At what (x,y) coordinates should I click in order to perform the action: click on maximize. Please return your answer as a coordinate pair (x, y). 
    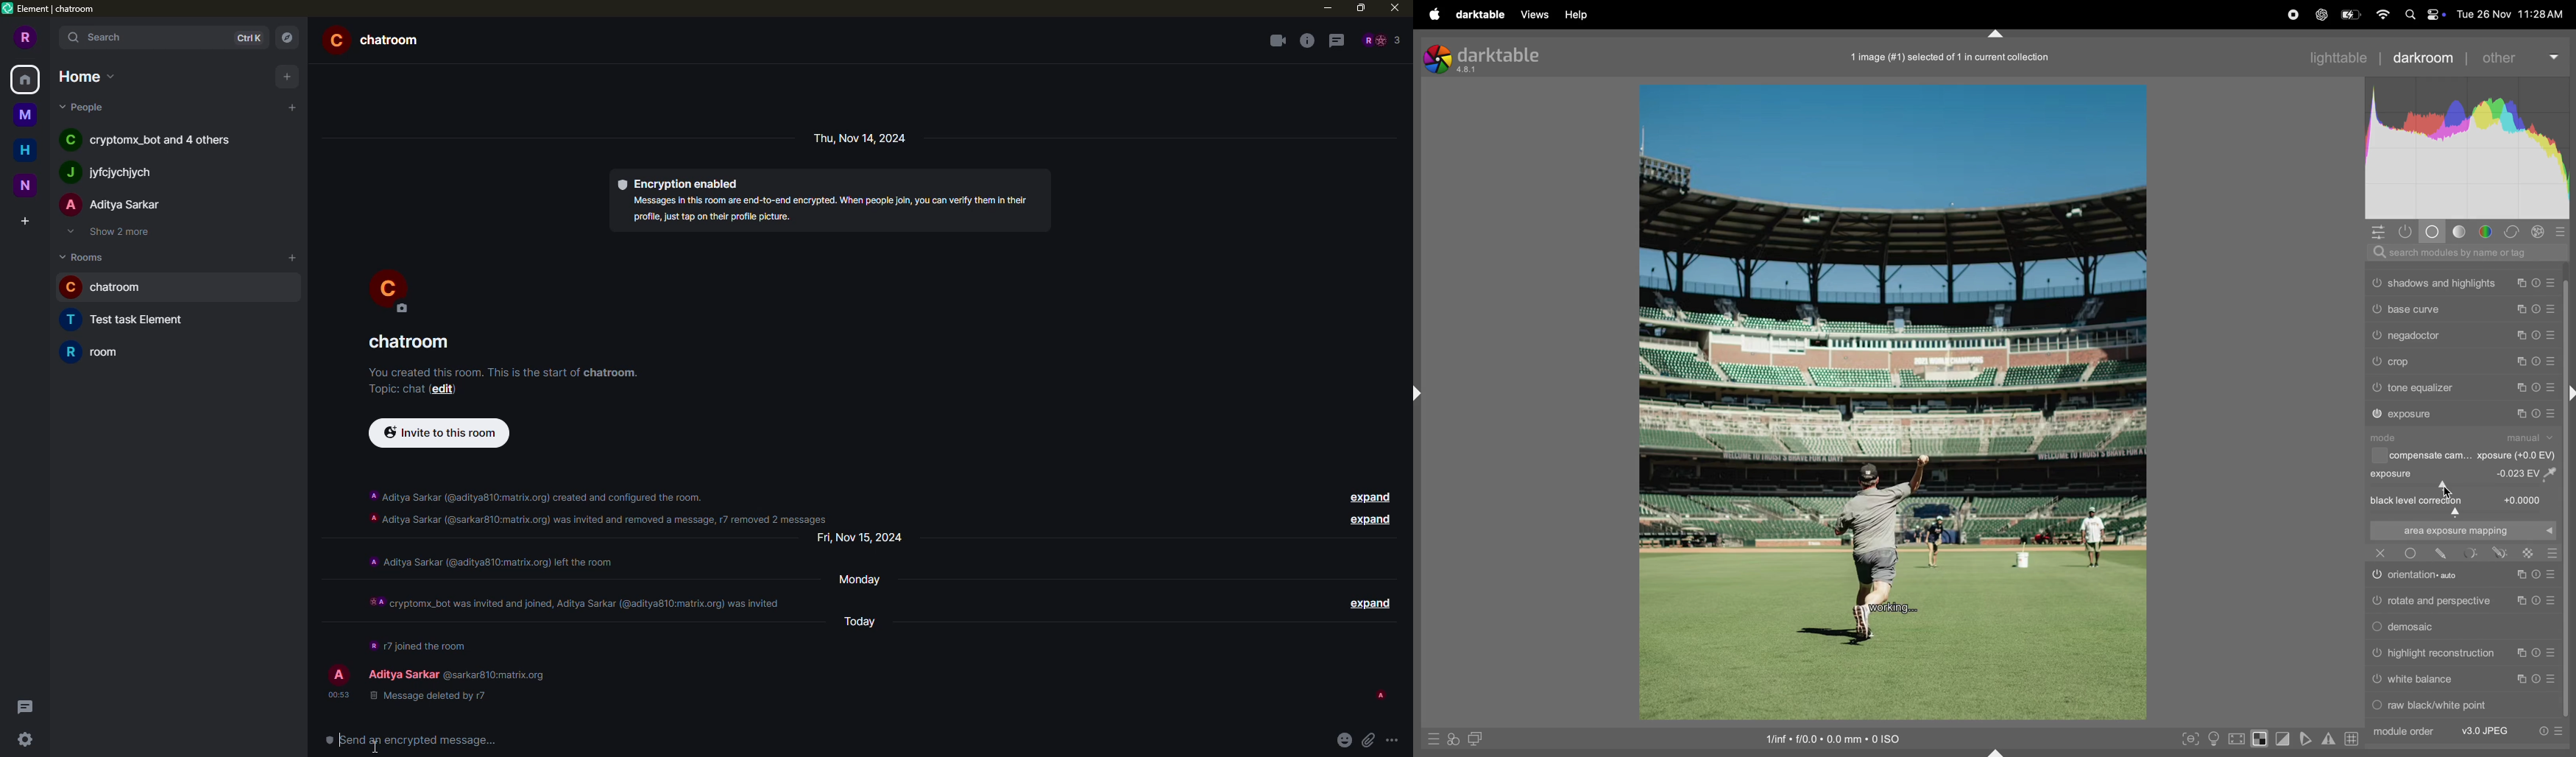
    Looking at the image, I should click on (1361, 7).